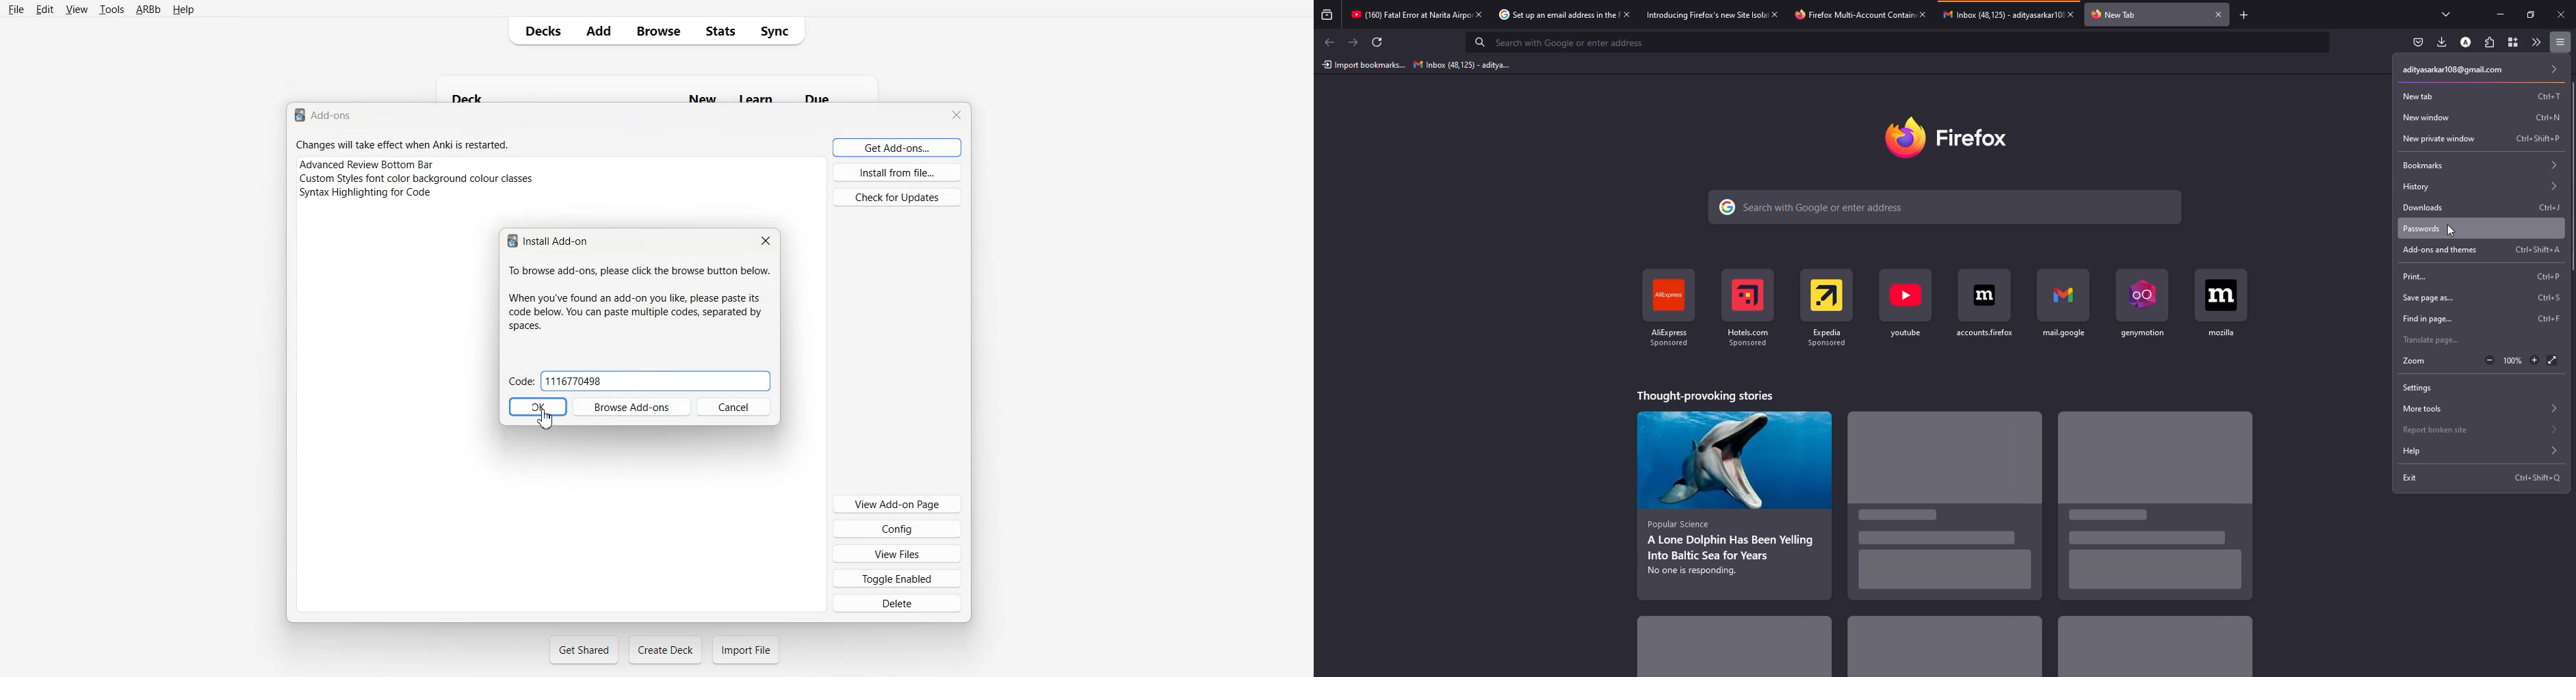 The width and height of the screenshot is (2576, 700). I want to click on history, so click(2480, 185).